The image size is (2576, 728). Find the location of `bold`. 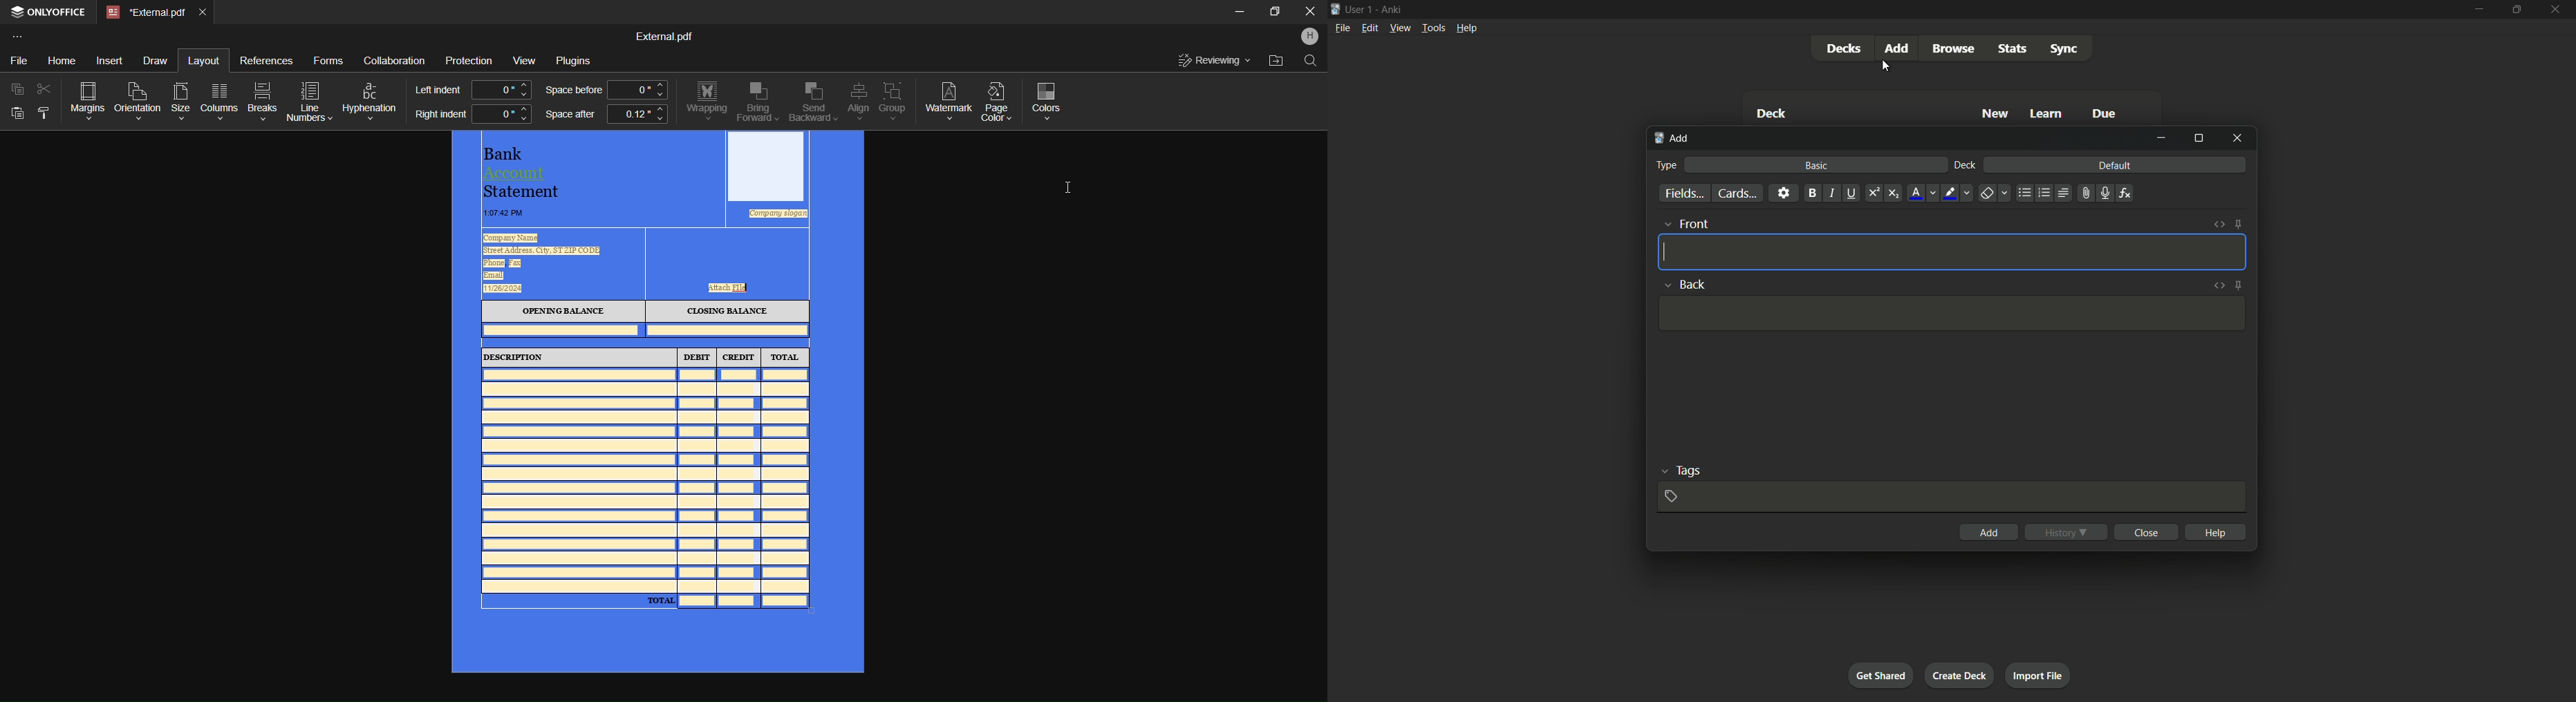

bold is located at coordinates (1812, 194).